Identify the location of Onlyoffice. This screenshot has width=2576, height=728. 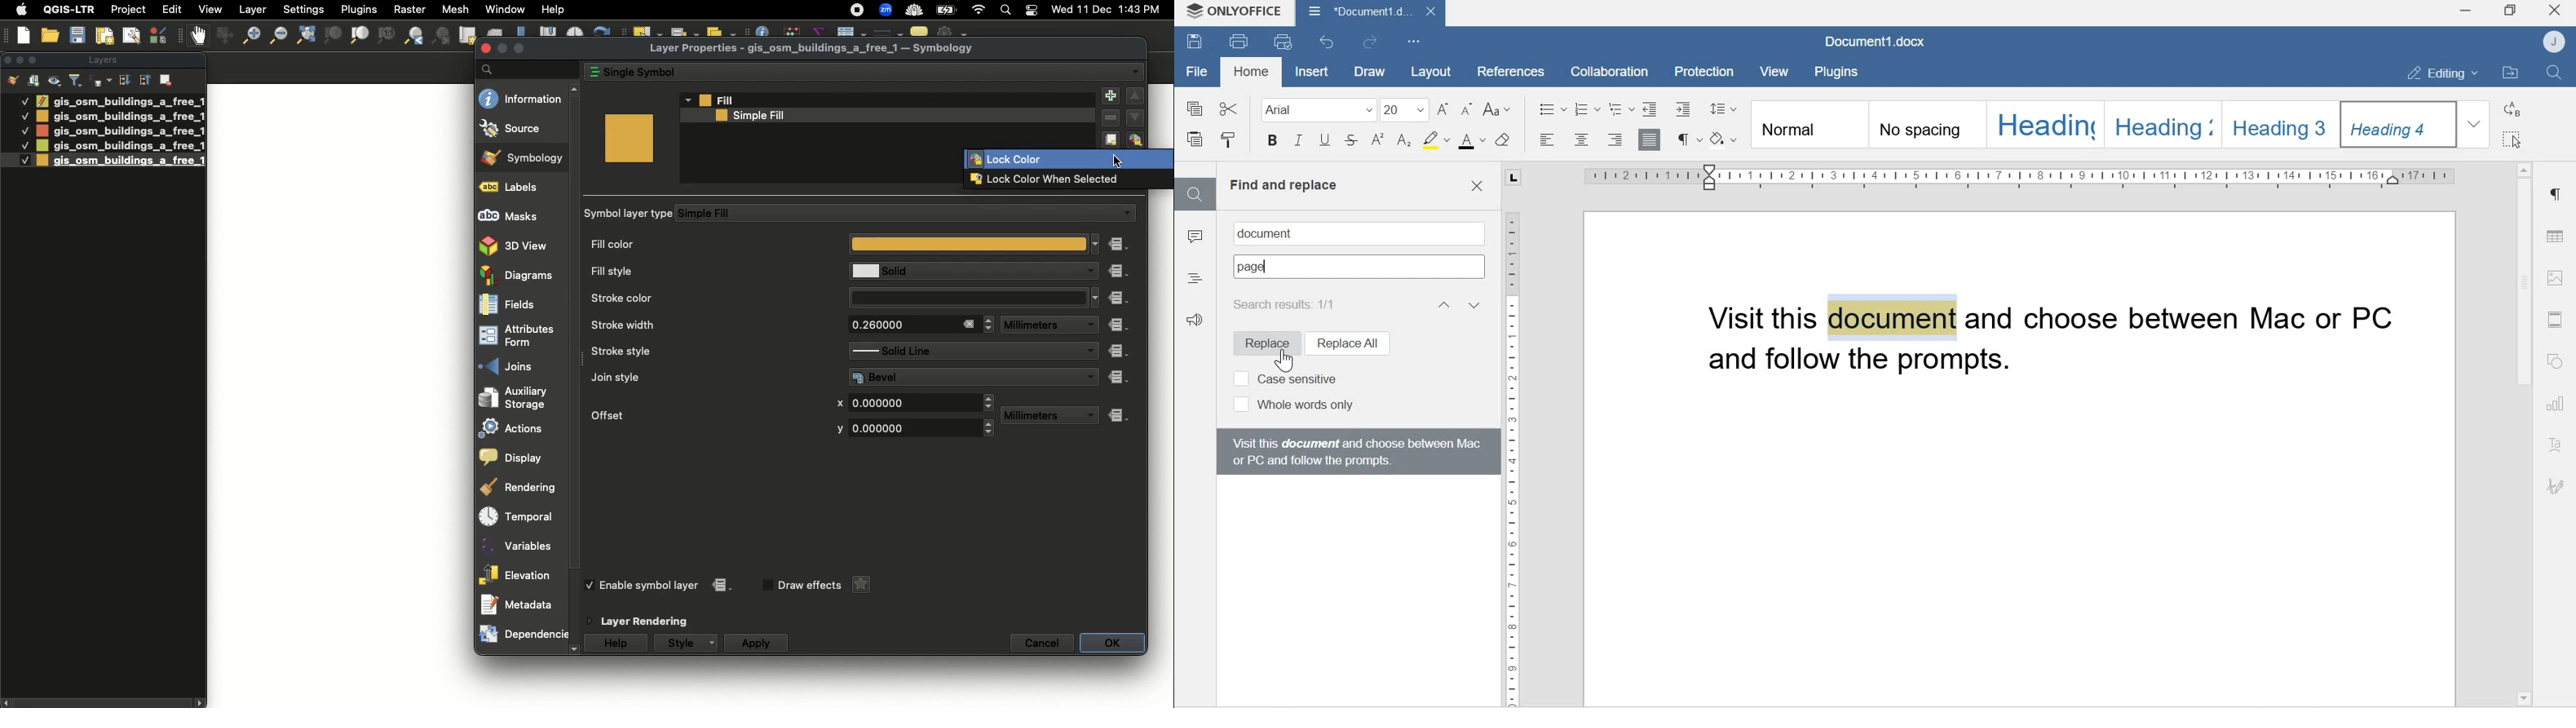
(1235, 12).